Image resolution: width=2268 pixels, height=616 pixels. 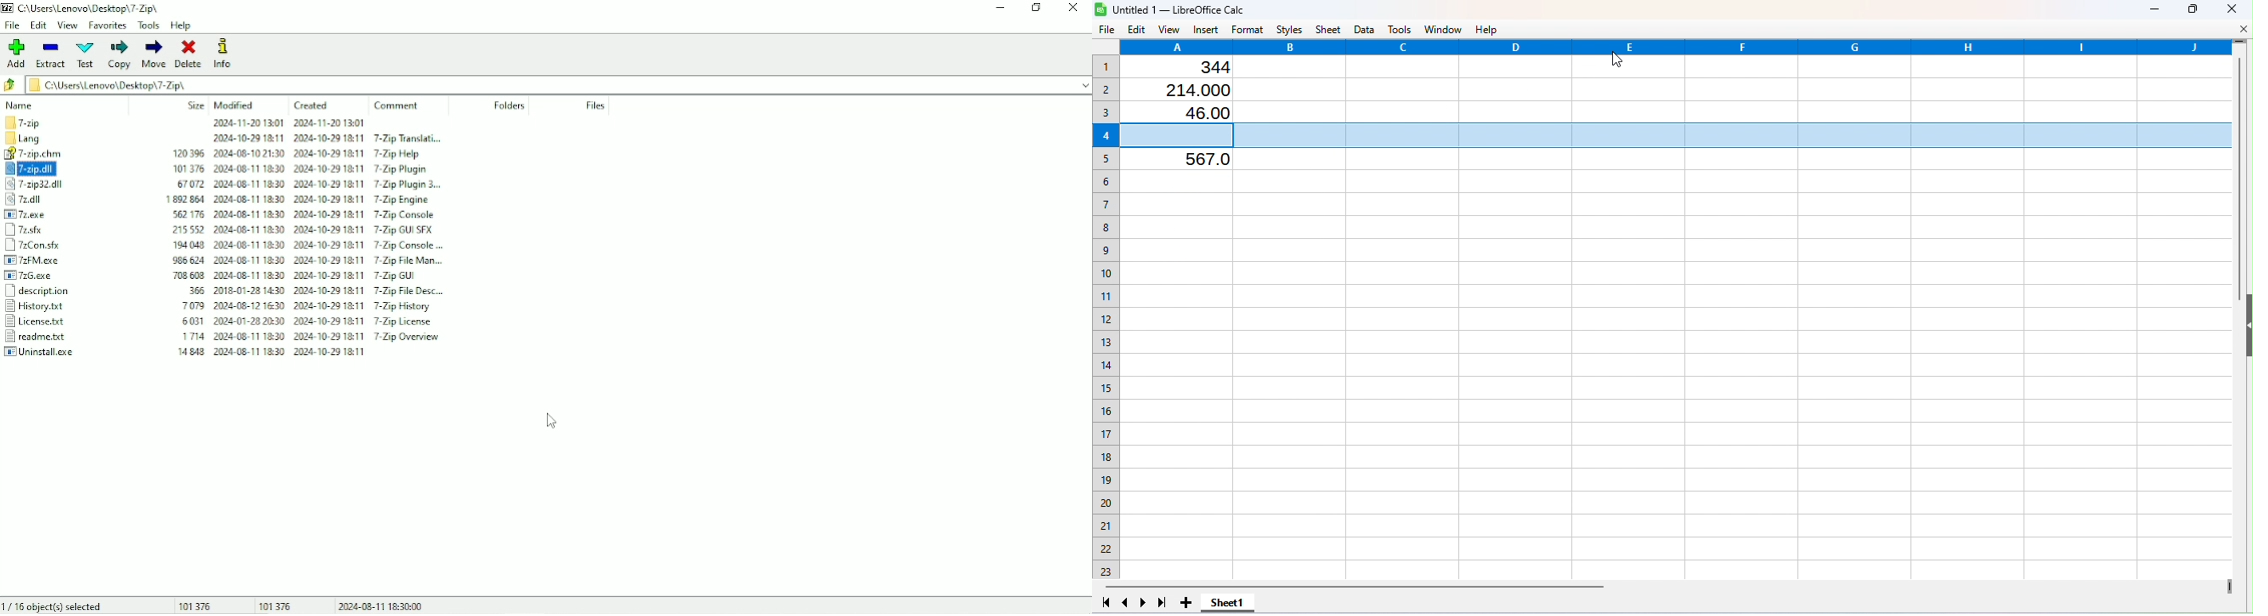 I want to click on Delete, so click(x=189, y=54).